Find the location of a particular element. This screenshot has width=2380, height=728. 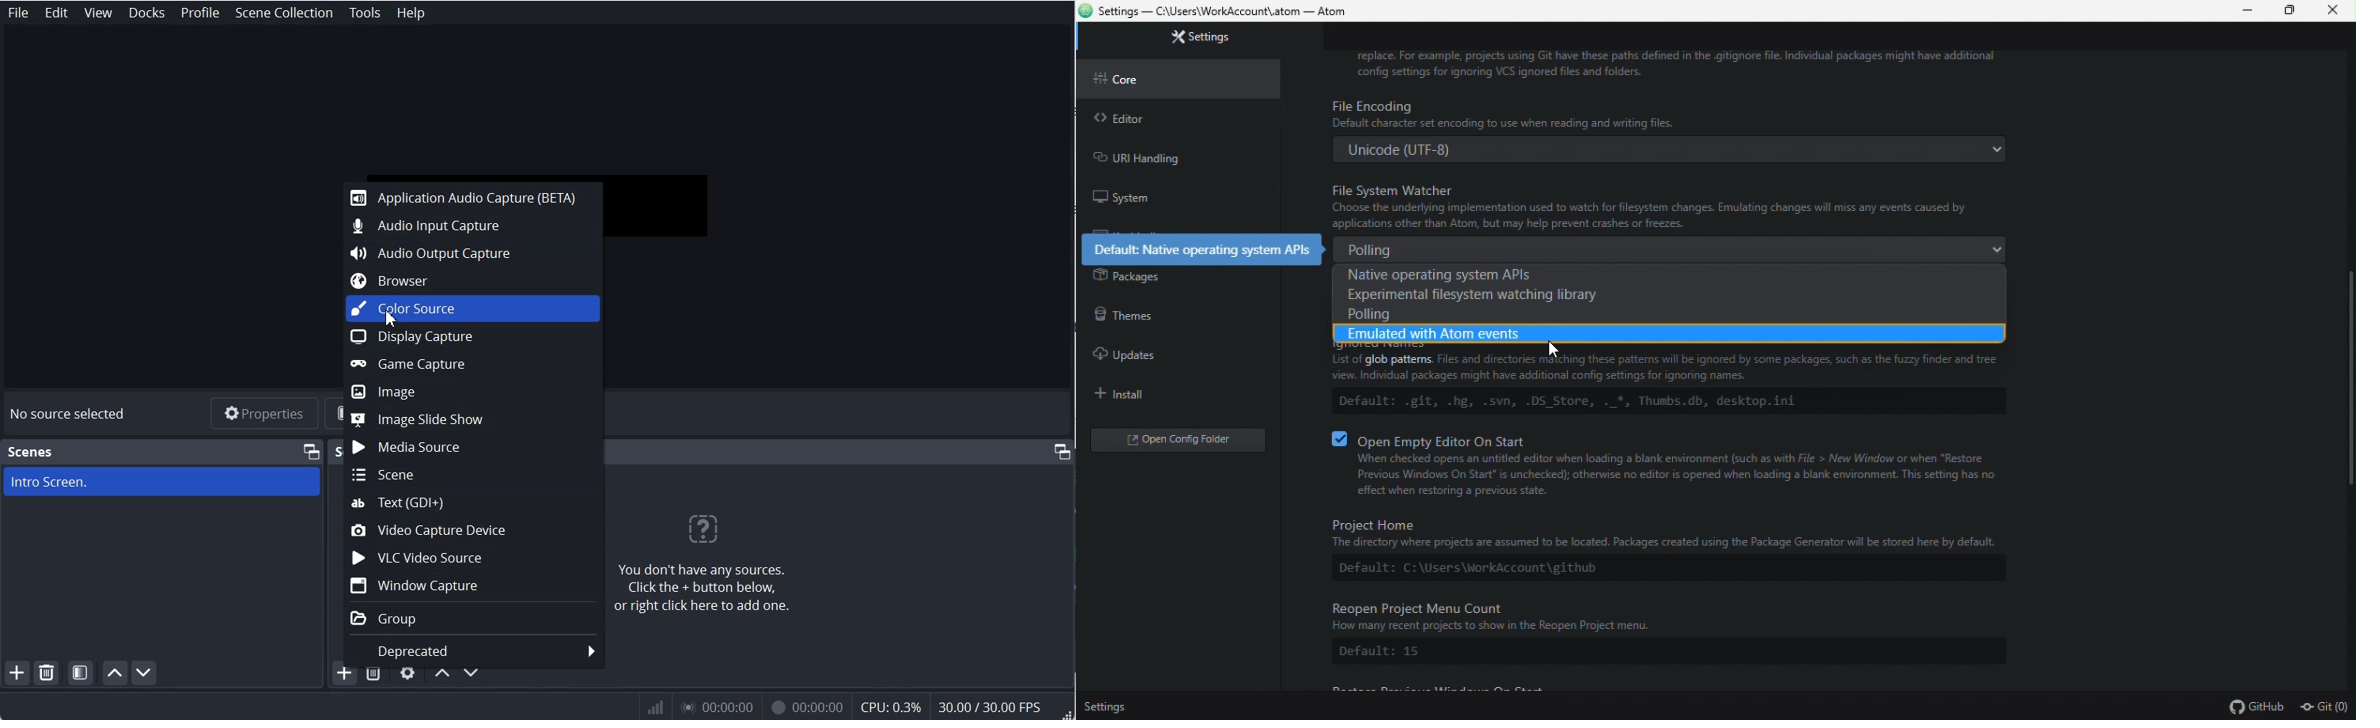

Cursor is located at coordinates (388, 320).